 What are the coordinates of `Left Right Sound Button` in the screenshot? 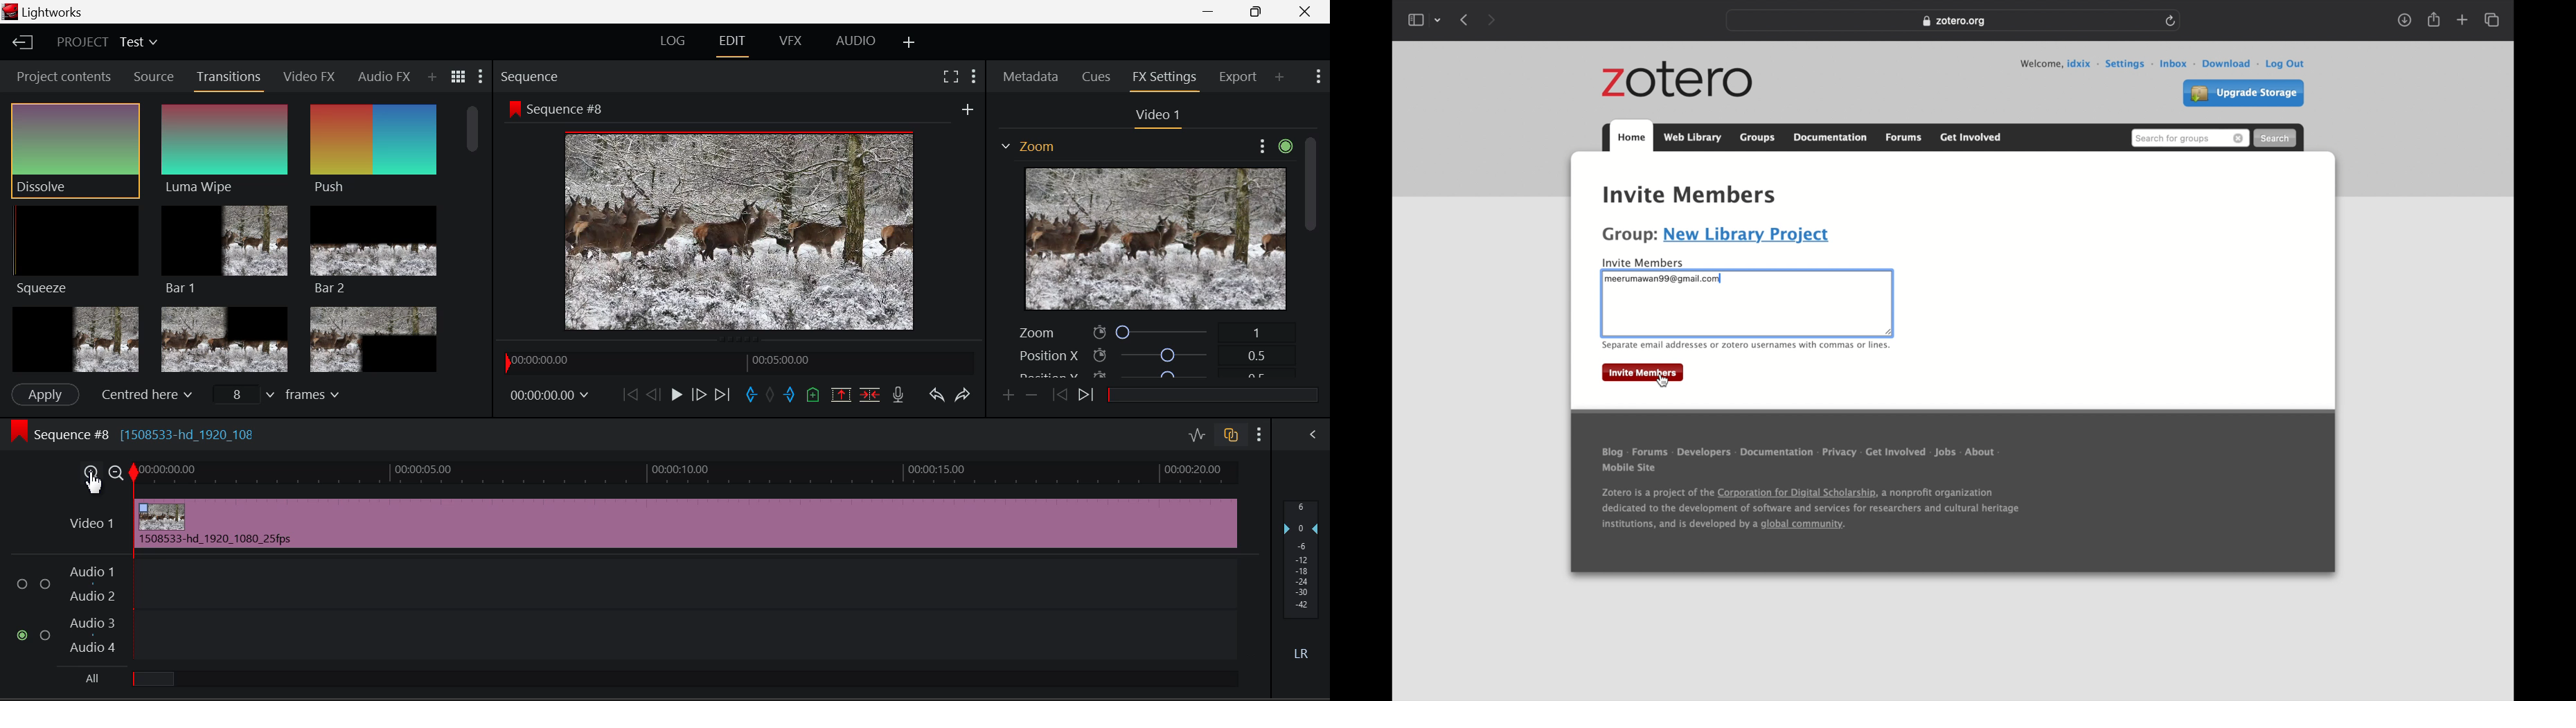 It's located at (1301, 654).